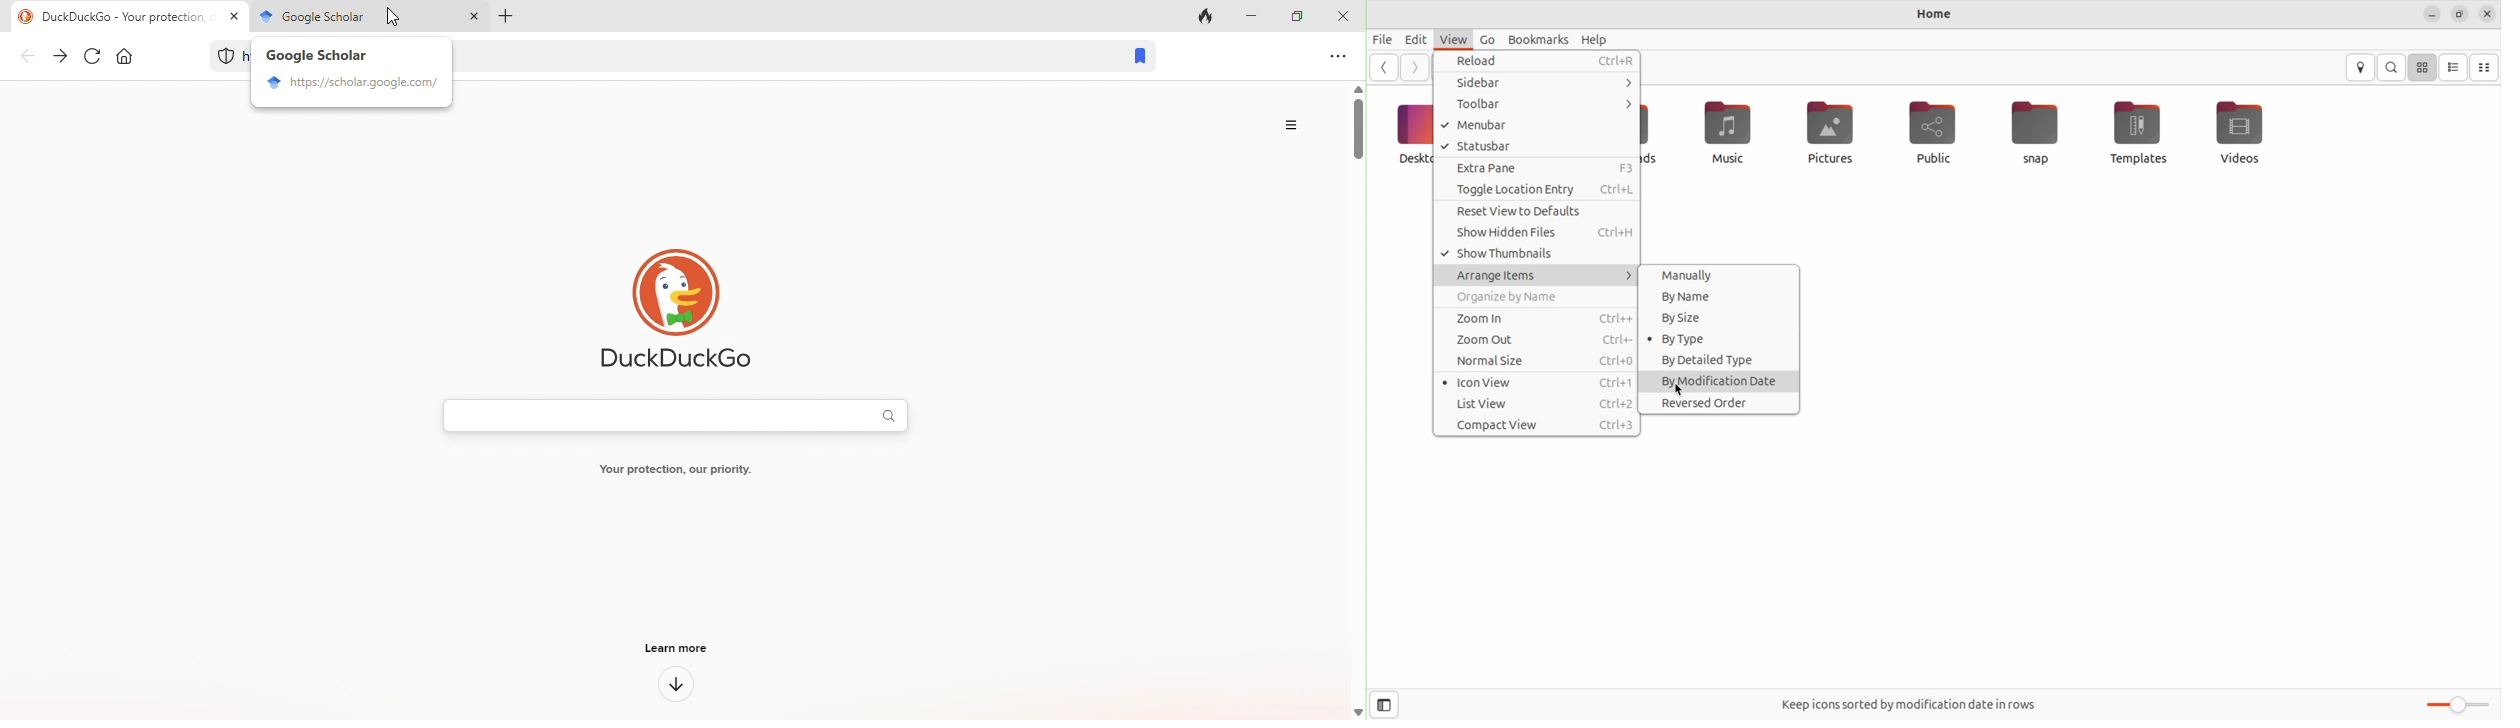 This screenshot has height=728, width=2520. Describe the element at coordinates (2455, 703) in the screenshot. I see `Toggle bar` at that location.